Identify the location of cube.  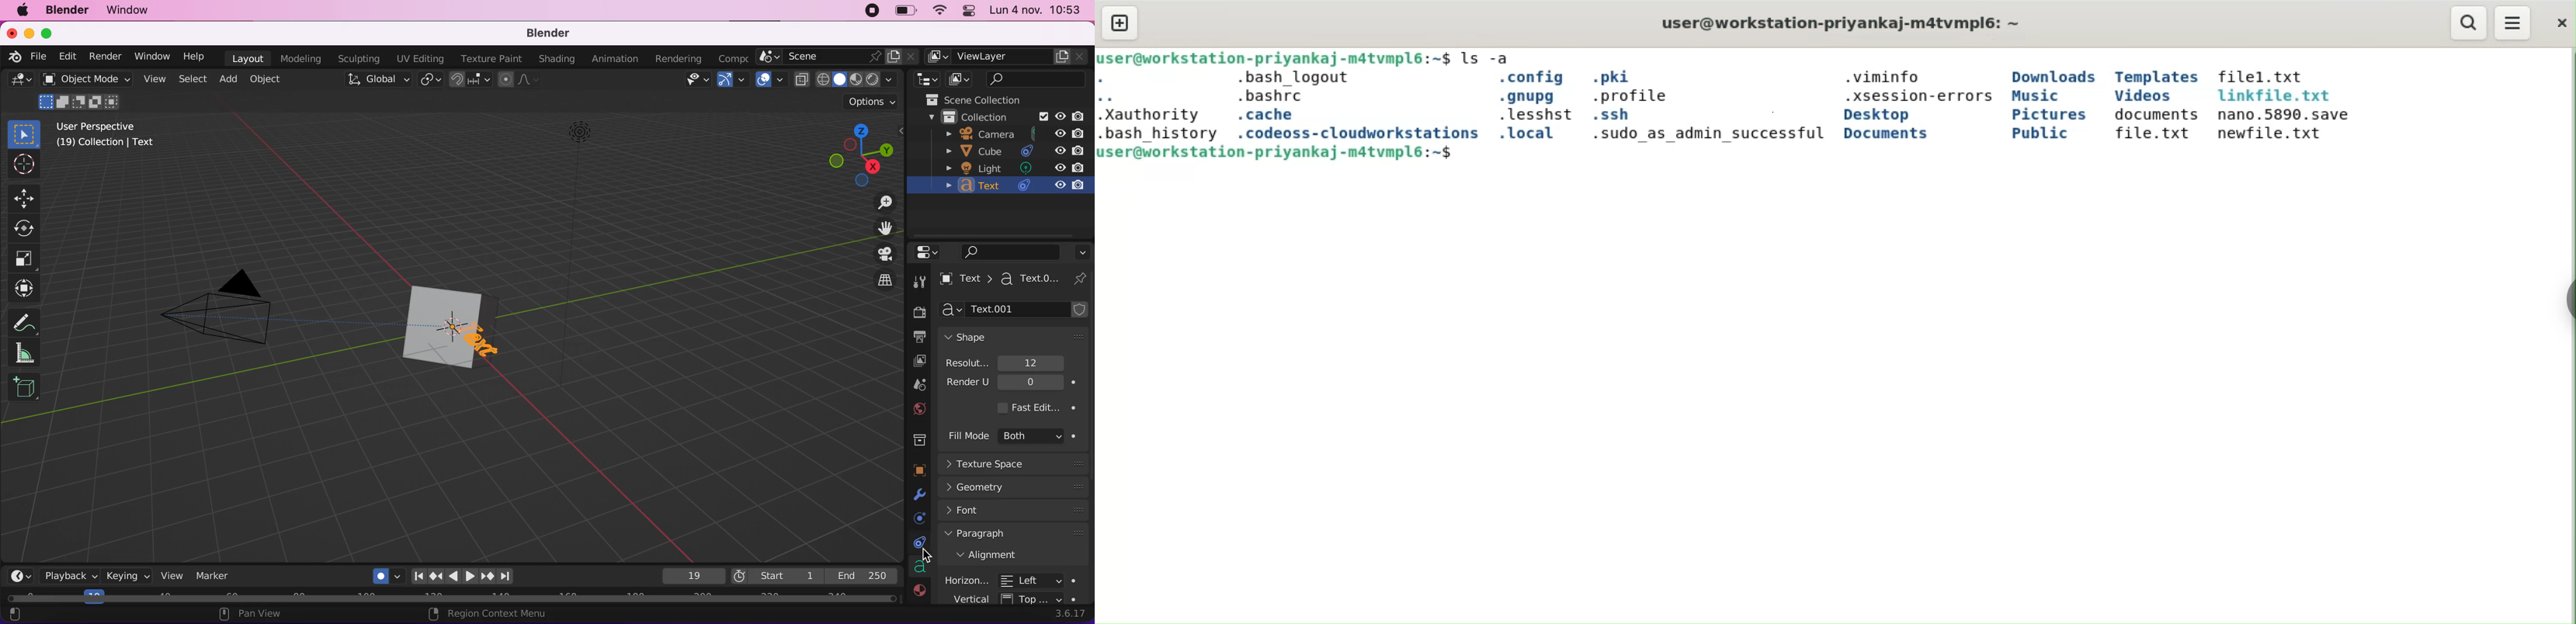
(432, 328).